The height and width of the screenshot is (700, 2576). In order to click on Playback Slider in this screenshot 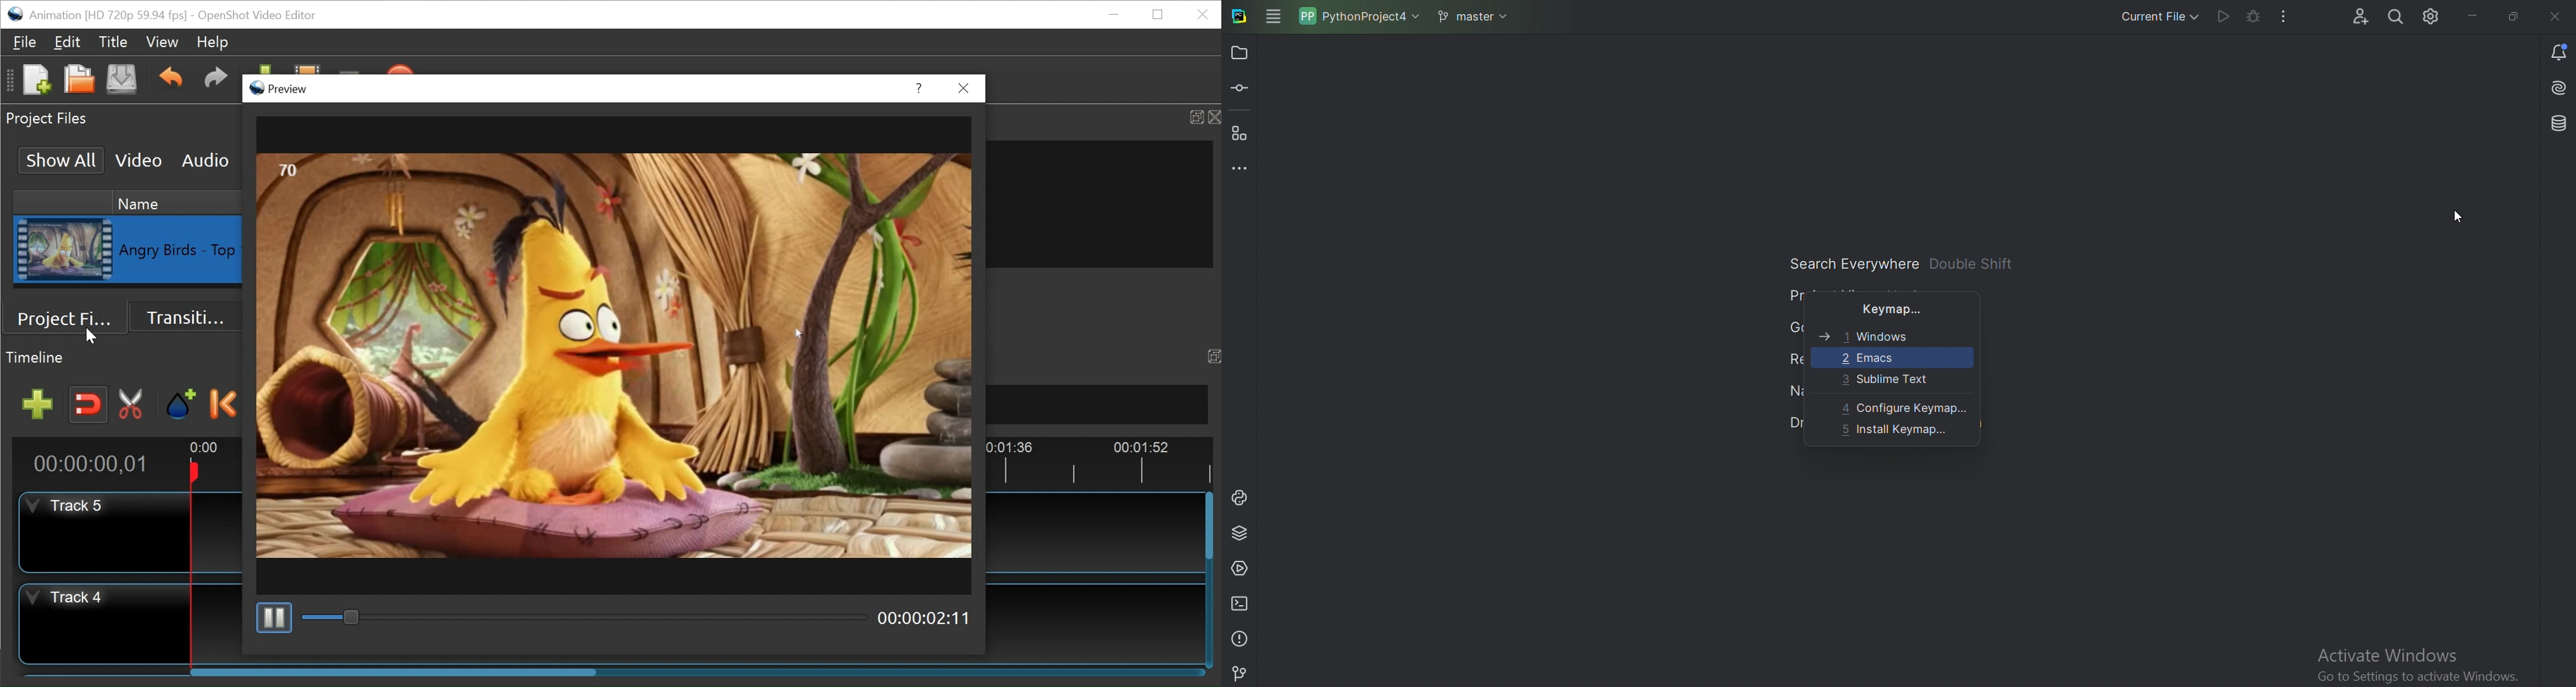, I will do `click(587, 616)`.